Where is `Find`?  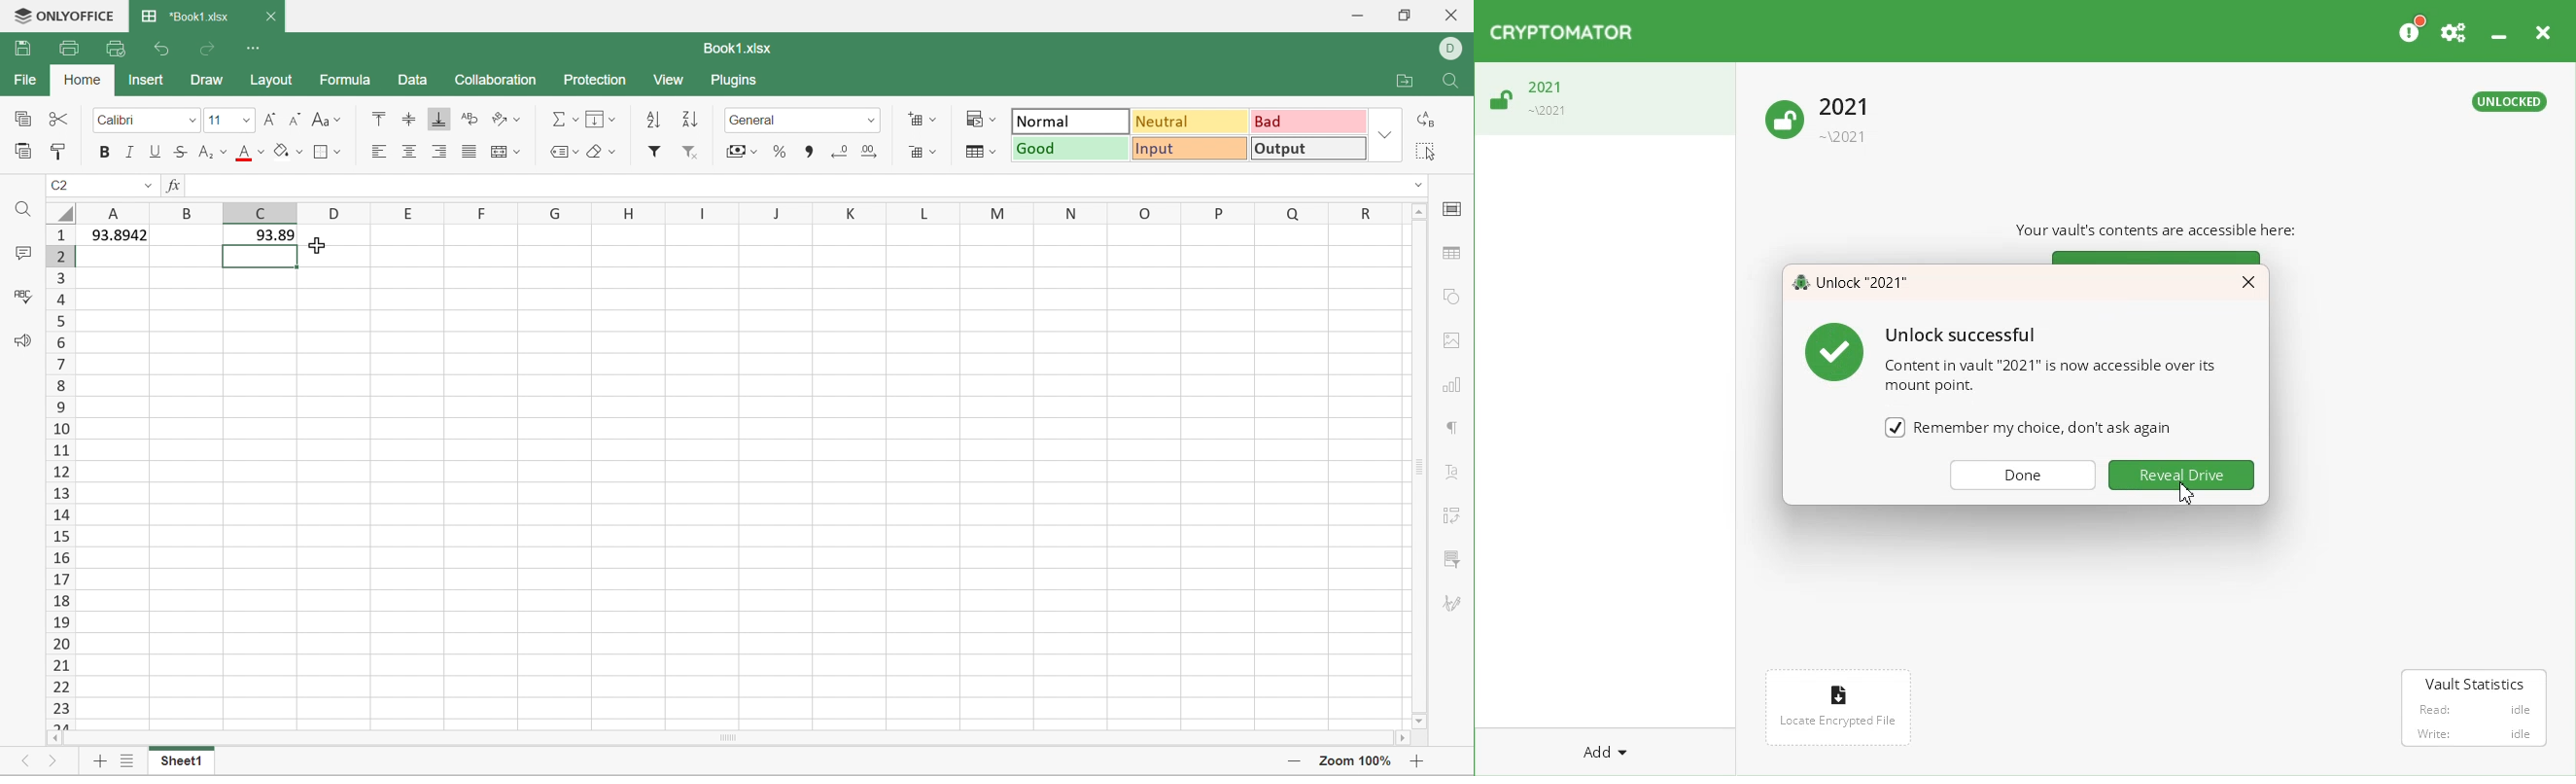
Find is located at coordinates (26, 213).